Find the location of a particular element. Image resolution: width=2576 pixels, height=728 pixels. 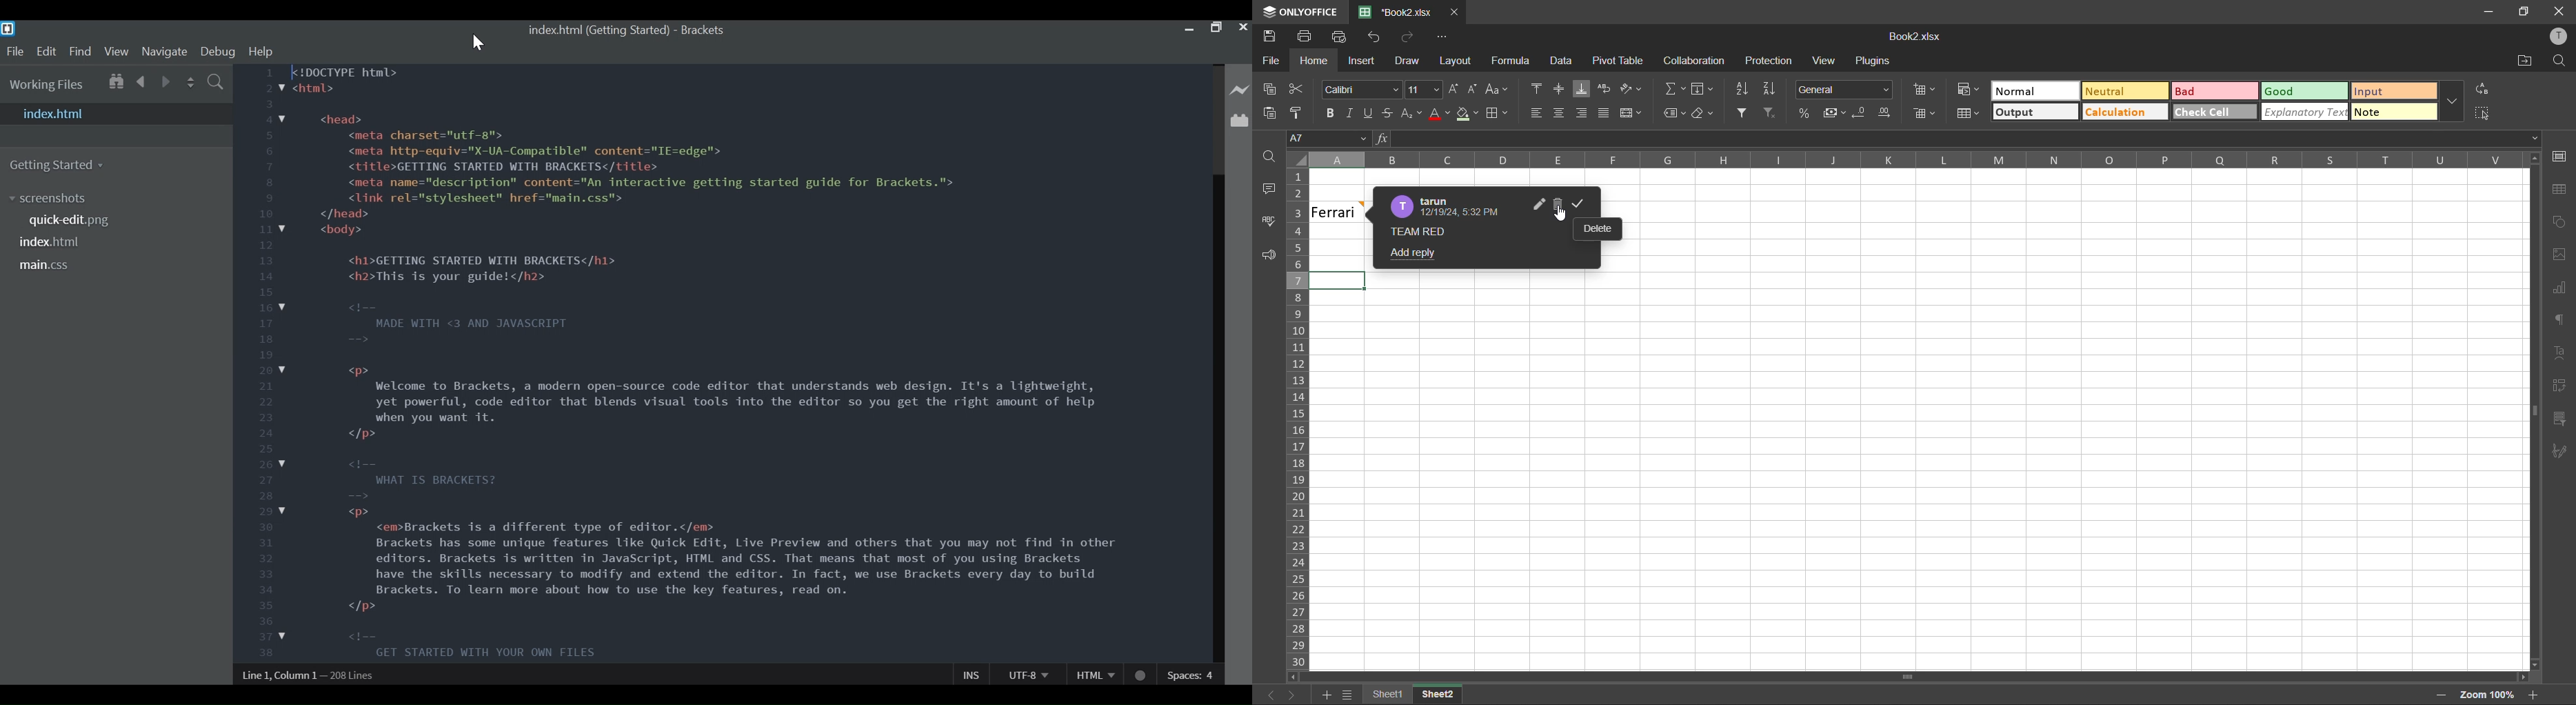

Close is located at coordinates (1245, 27).